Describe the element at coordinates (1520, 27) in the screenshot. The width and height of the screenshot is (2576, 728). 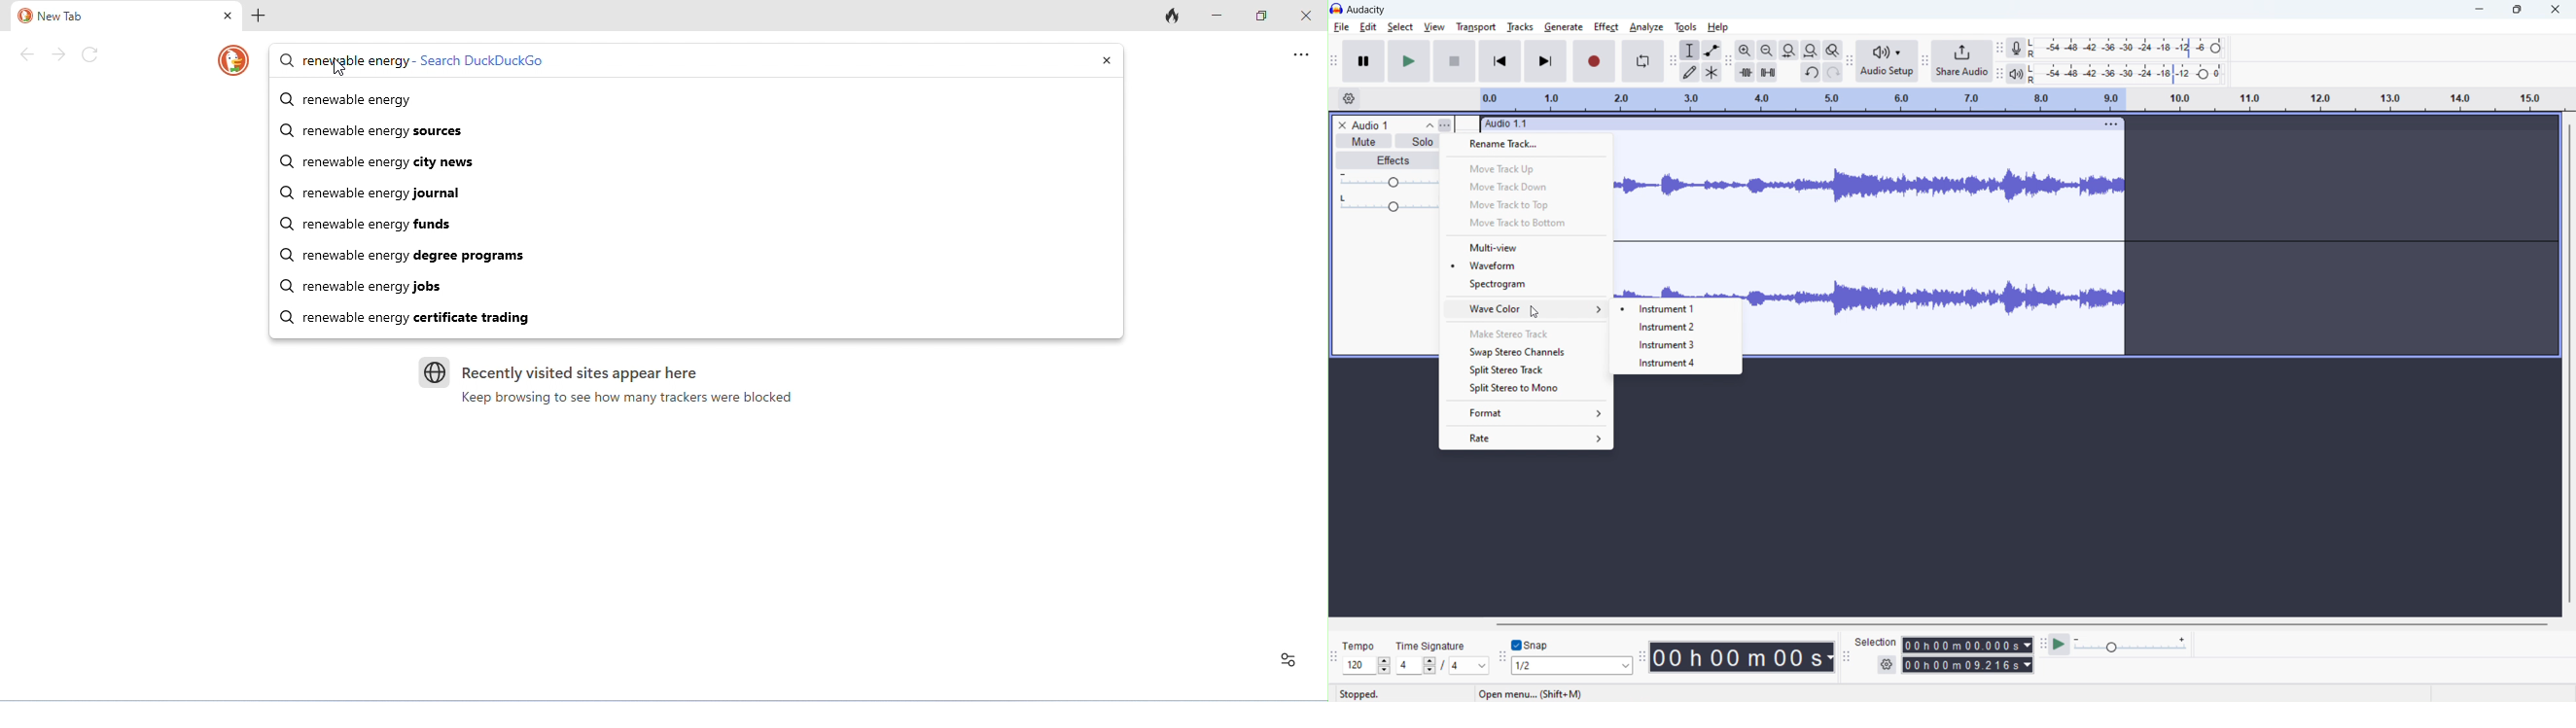
I see `tracks` at that location.